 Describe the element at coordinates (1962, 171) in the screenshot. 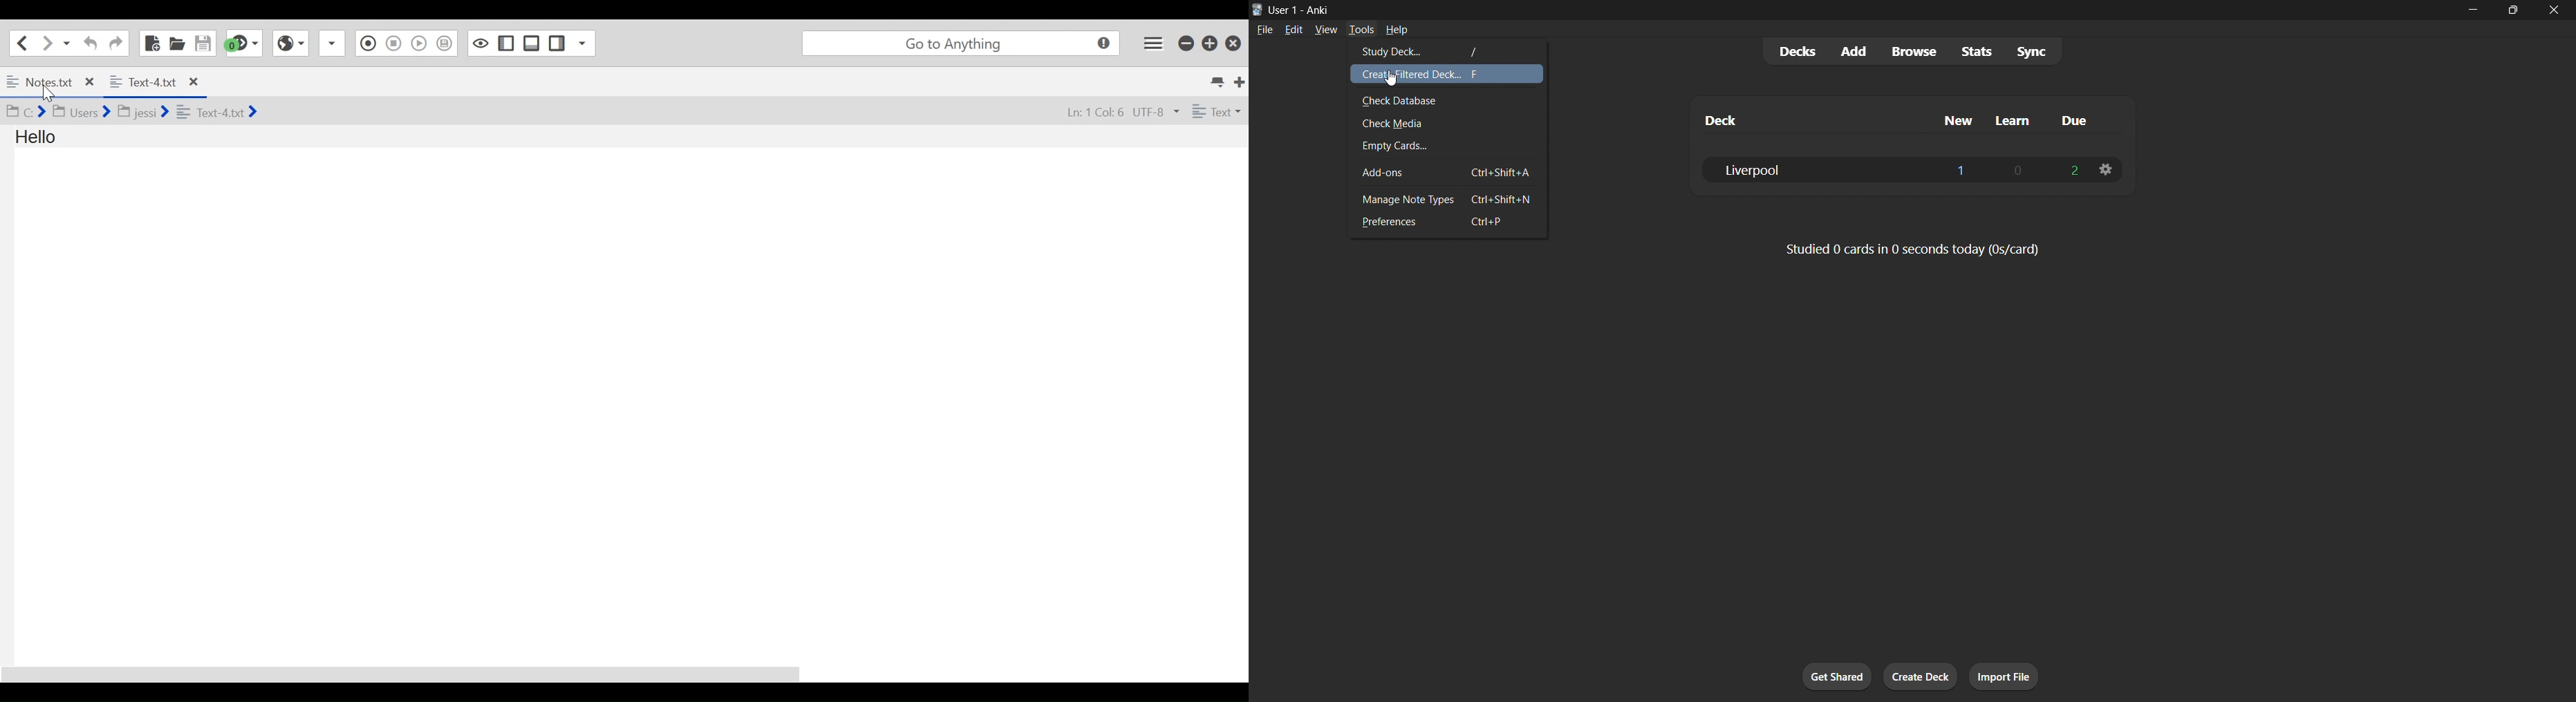

I see `1` at that location.